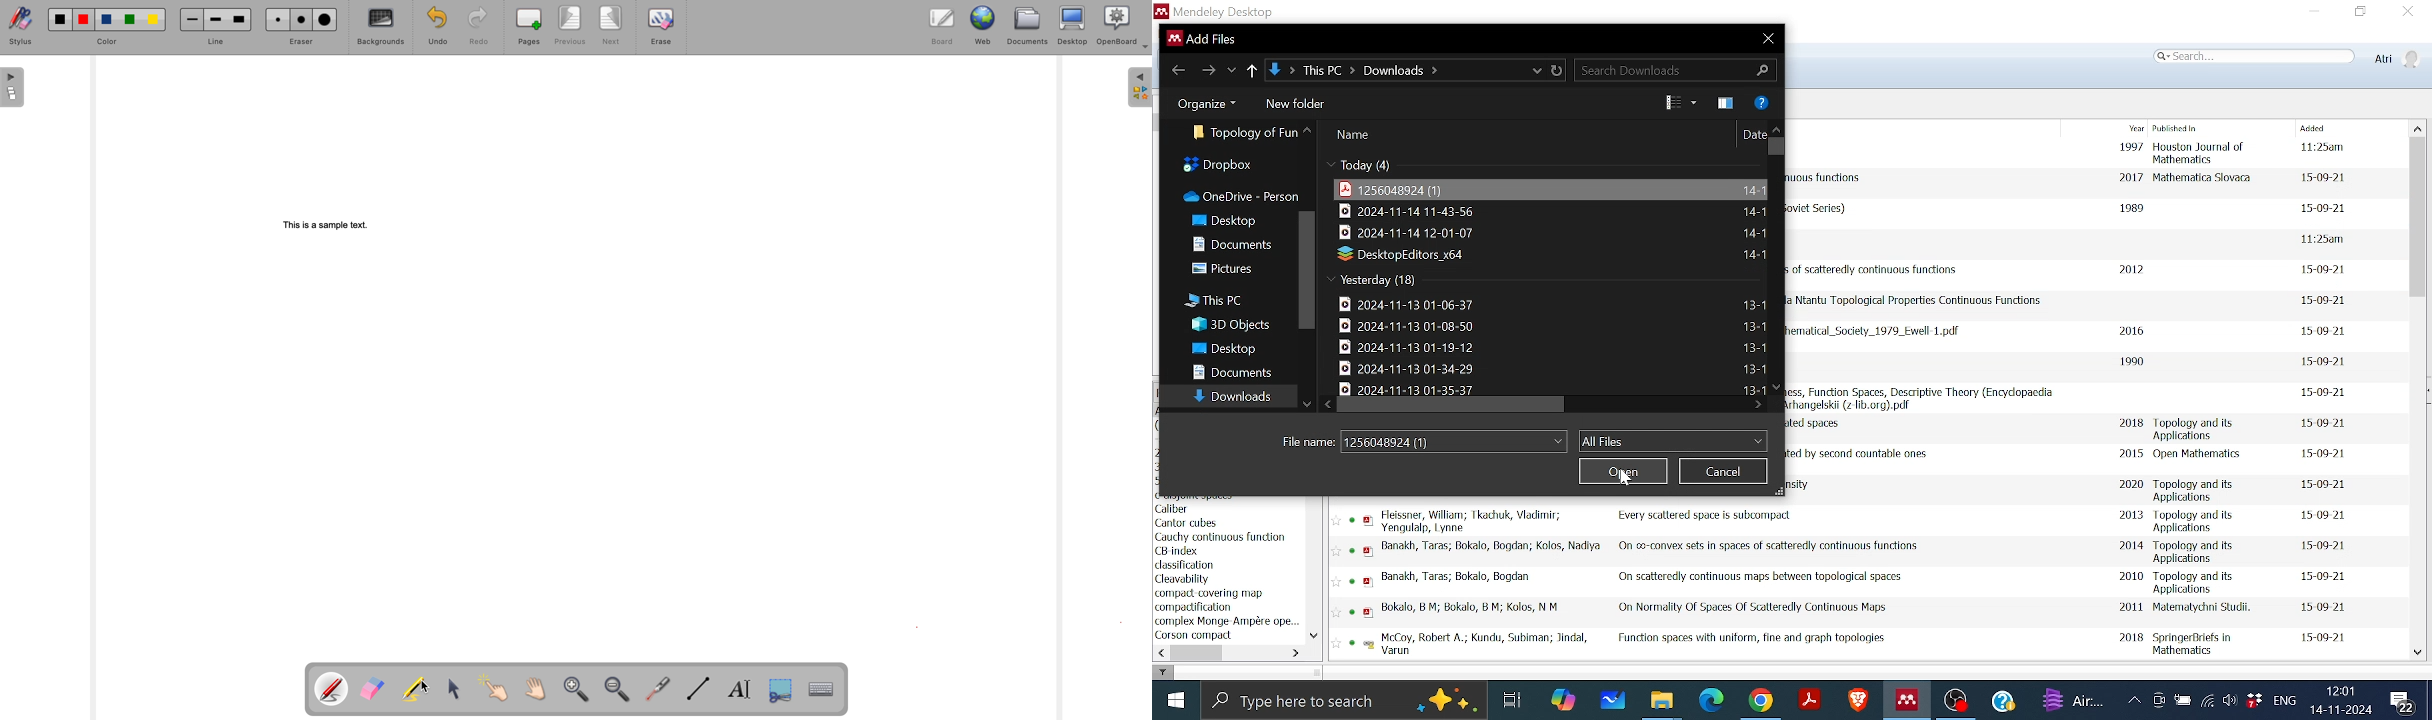  What do you see at coordinates (1860, 700) in the screenshot?
I see `Brave browser` at bounding box center [1860, 700].